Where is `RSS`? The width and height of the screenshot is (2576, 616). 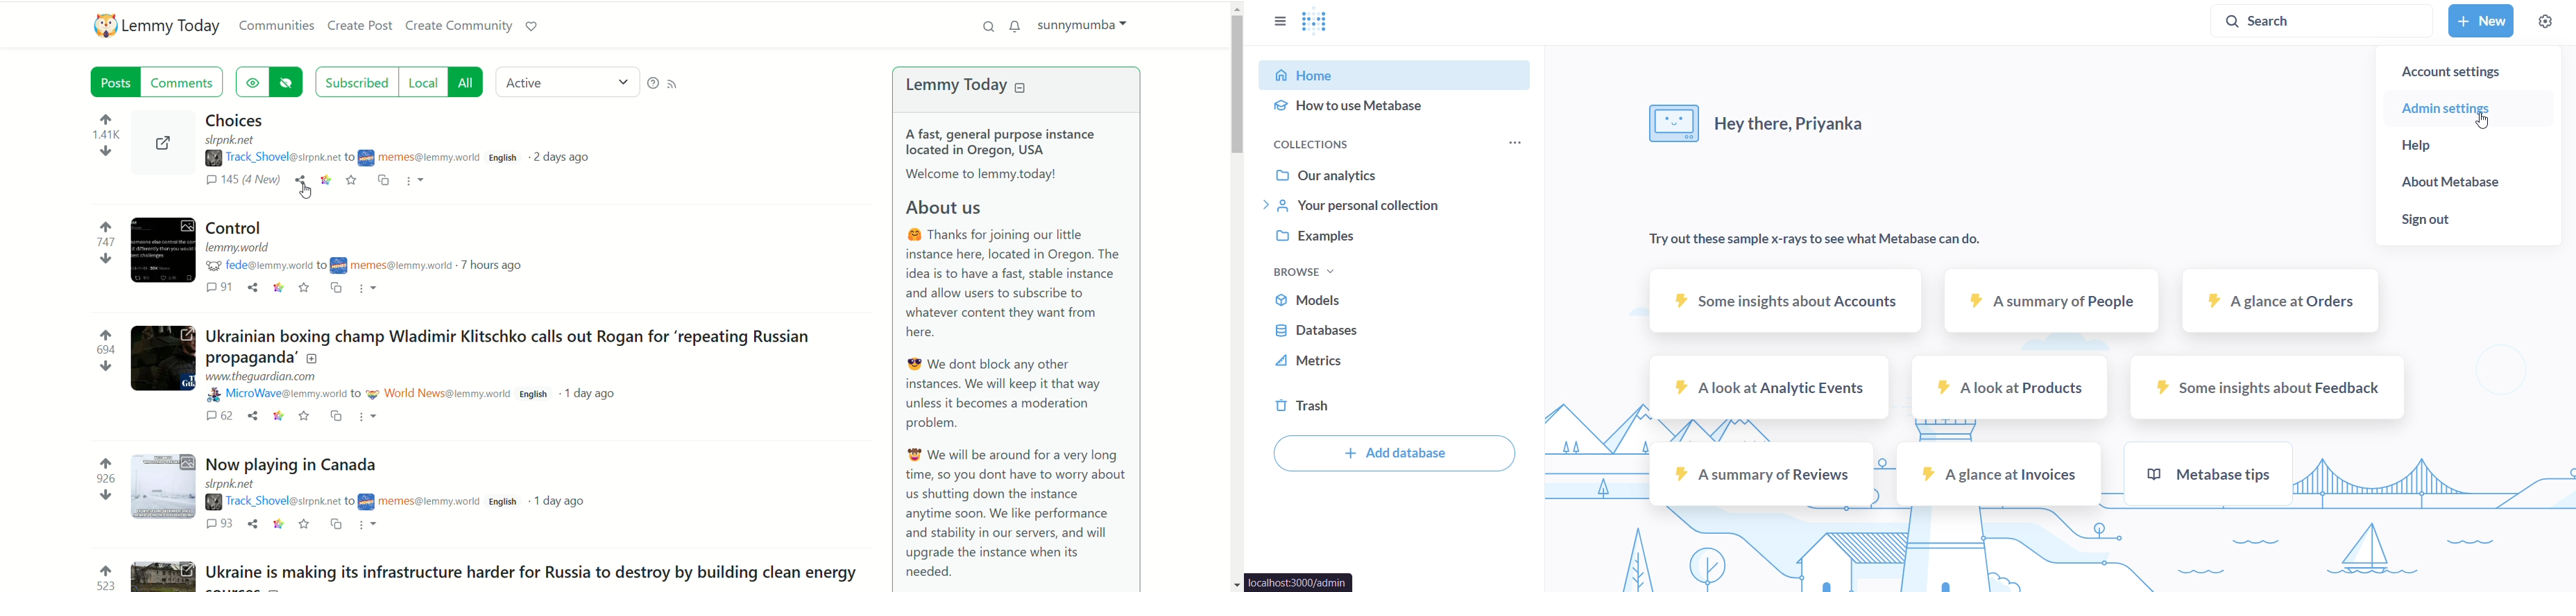 RSS is located at coordinates (683, 85).